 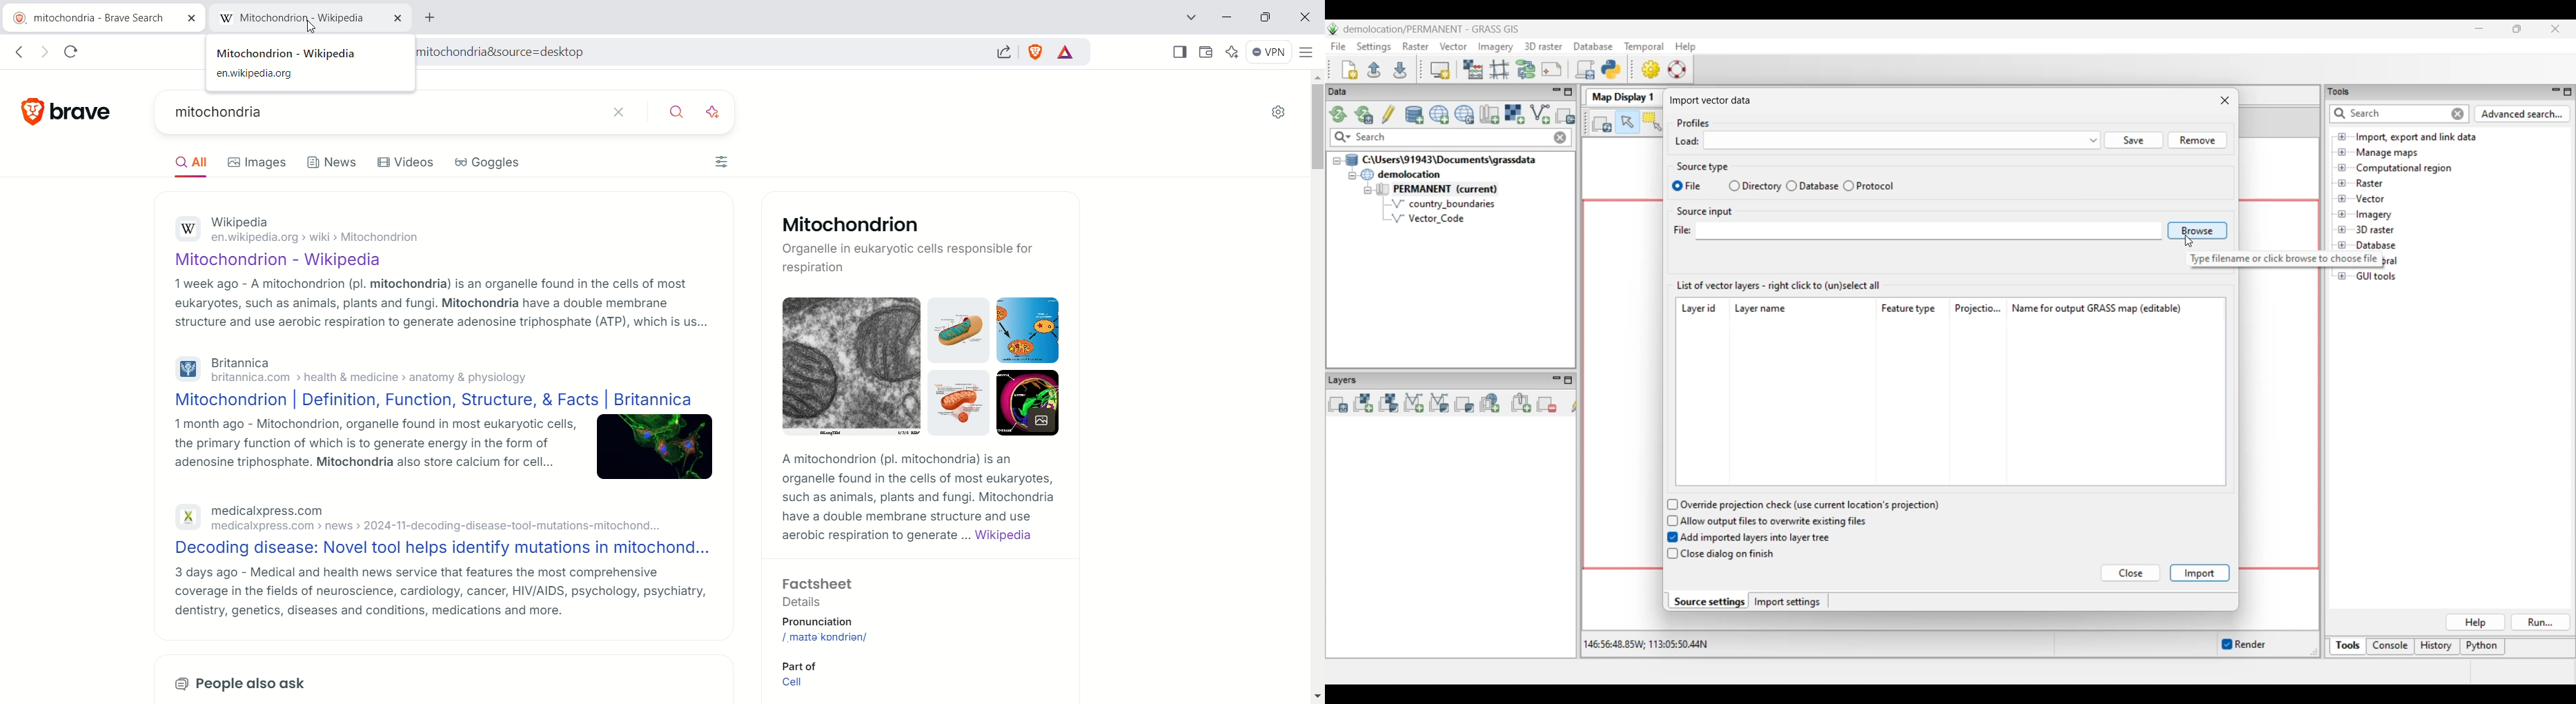 I want to click on Pronunciation, so click(x=820, y=622).